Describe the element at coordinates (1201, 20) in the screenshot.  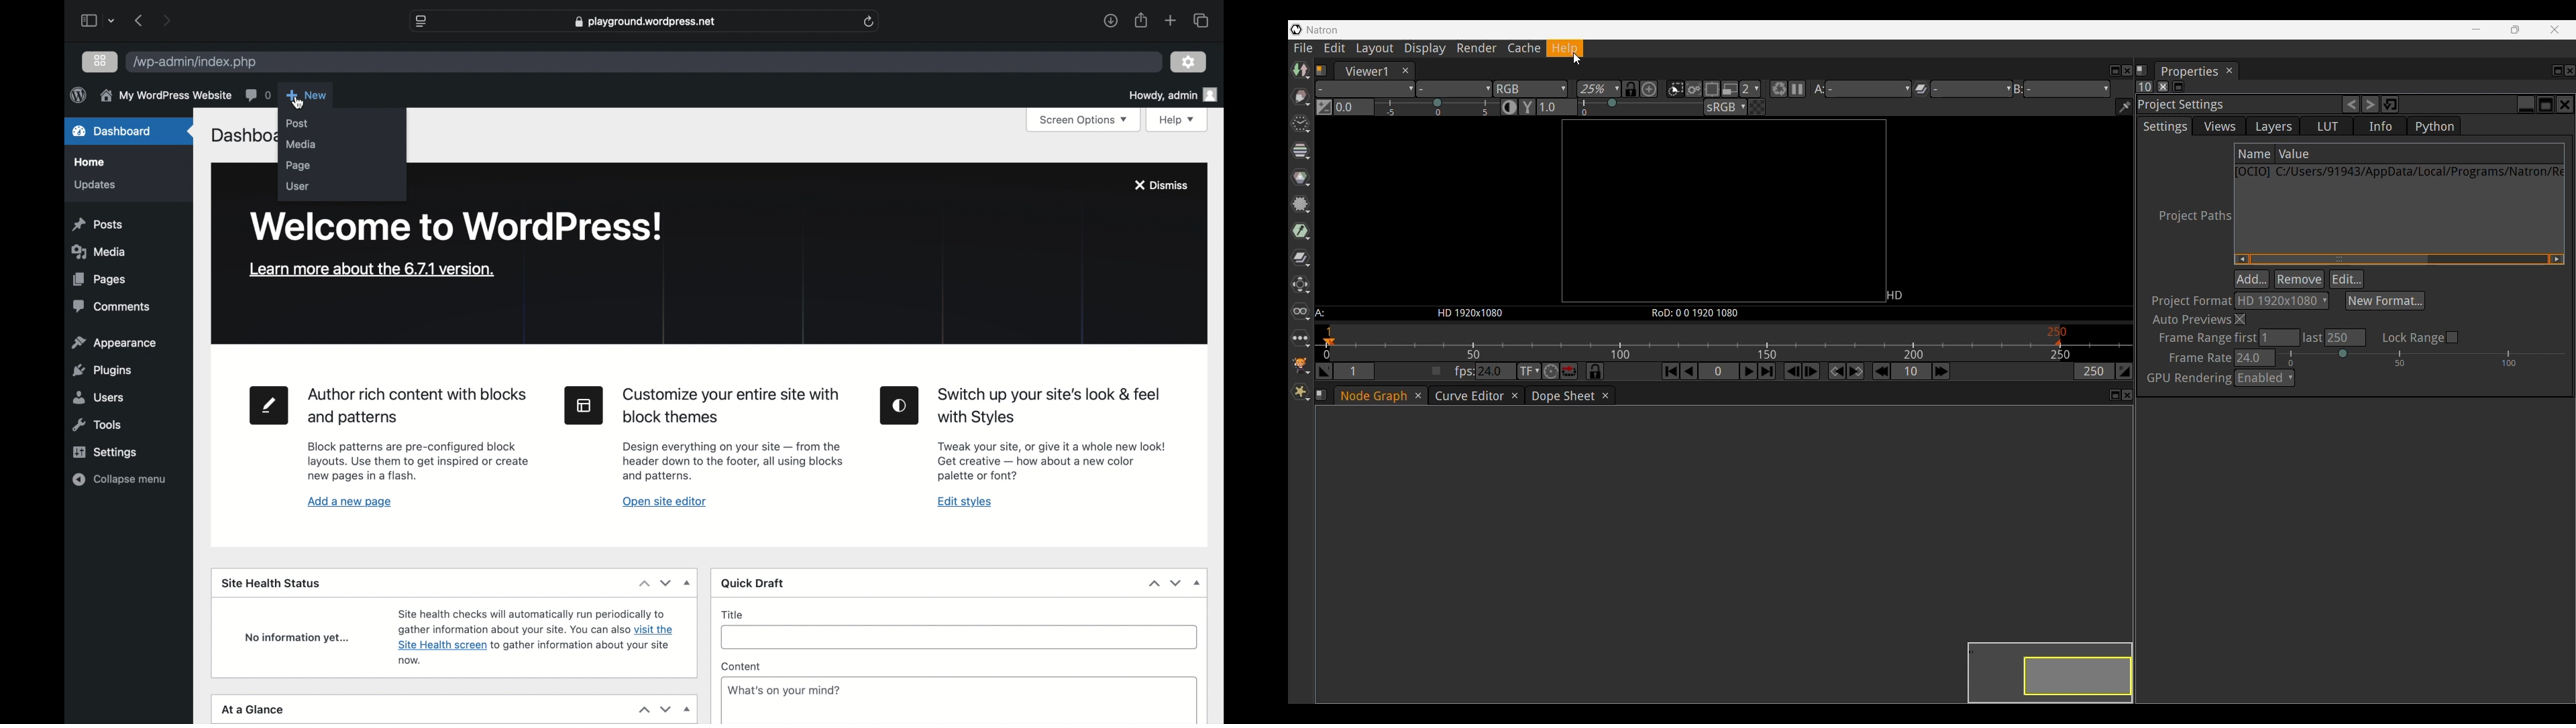
I see `show tab overview` at that location.